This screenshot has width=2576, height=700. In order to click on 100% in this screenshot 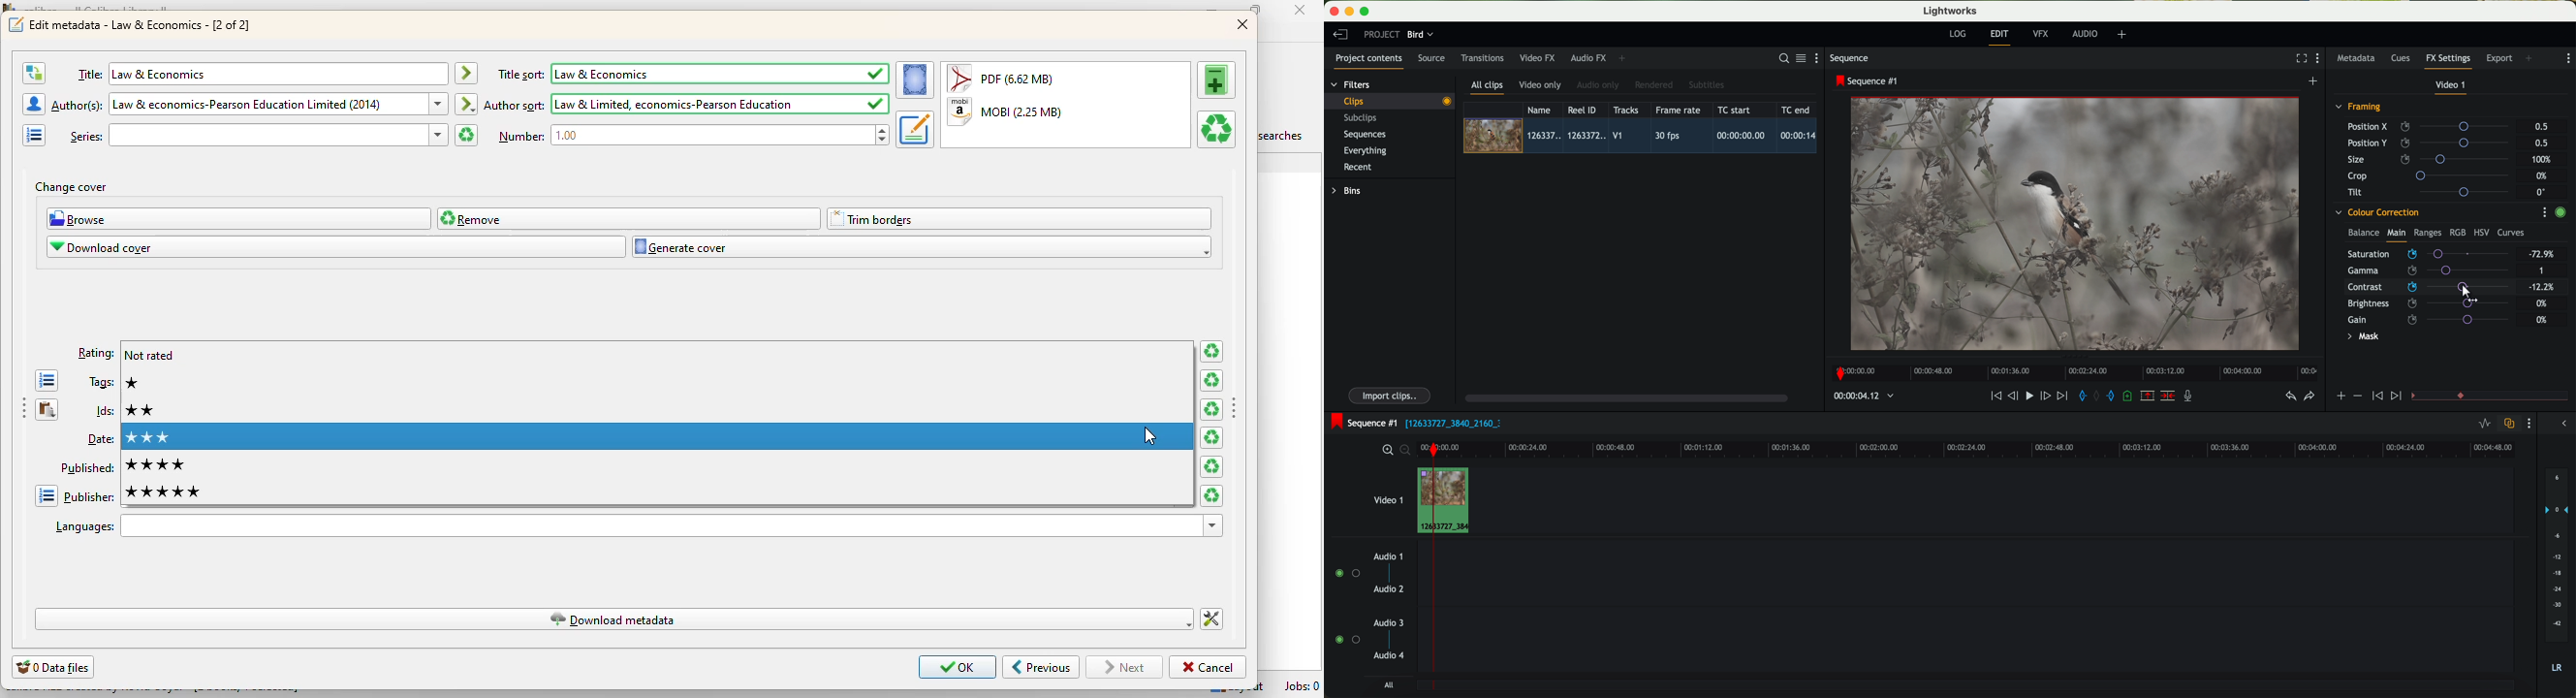, I will do `click(2544, 159)`.